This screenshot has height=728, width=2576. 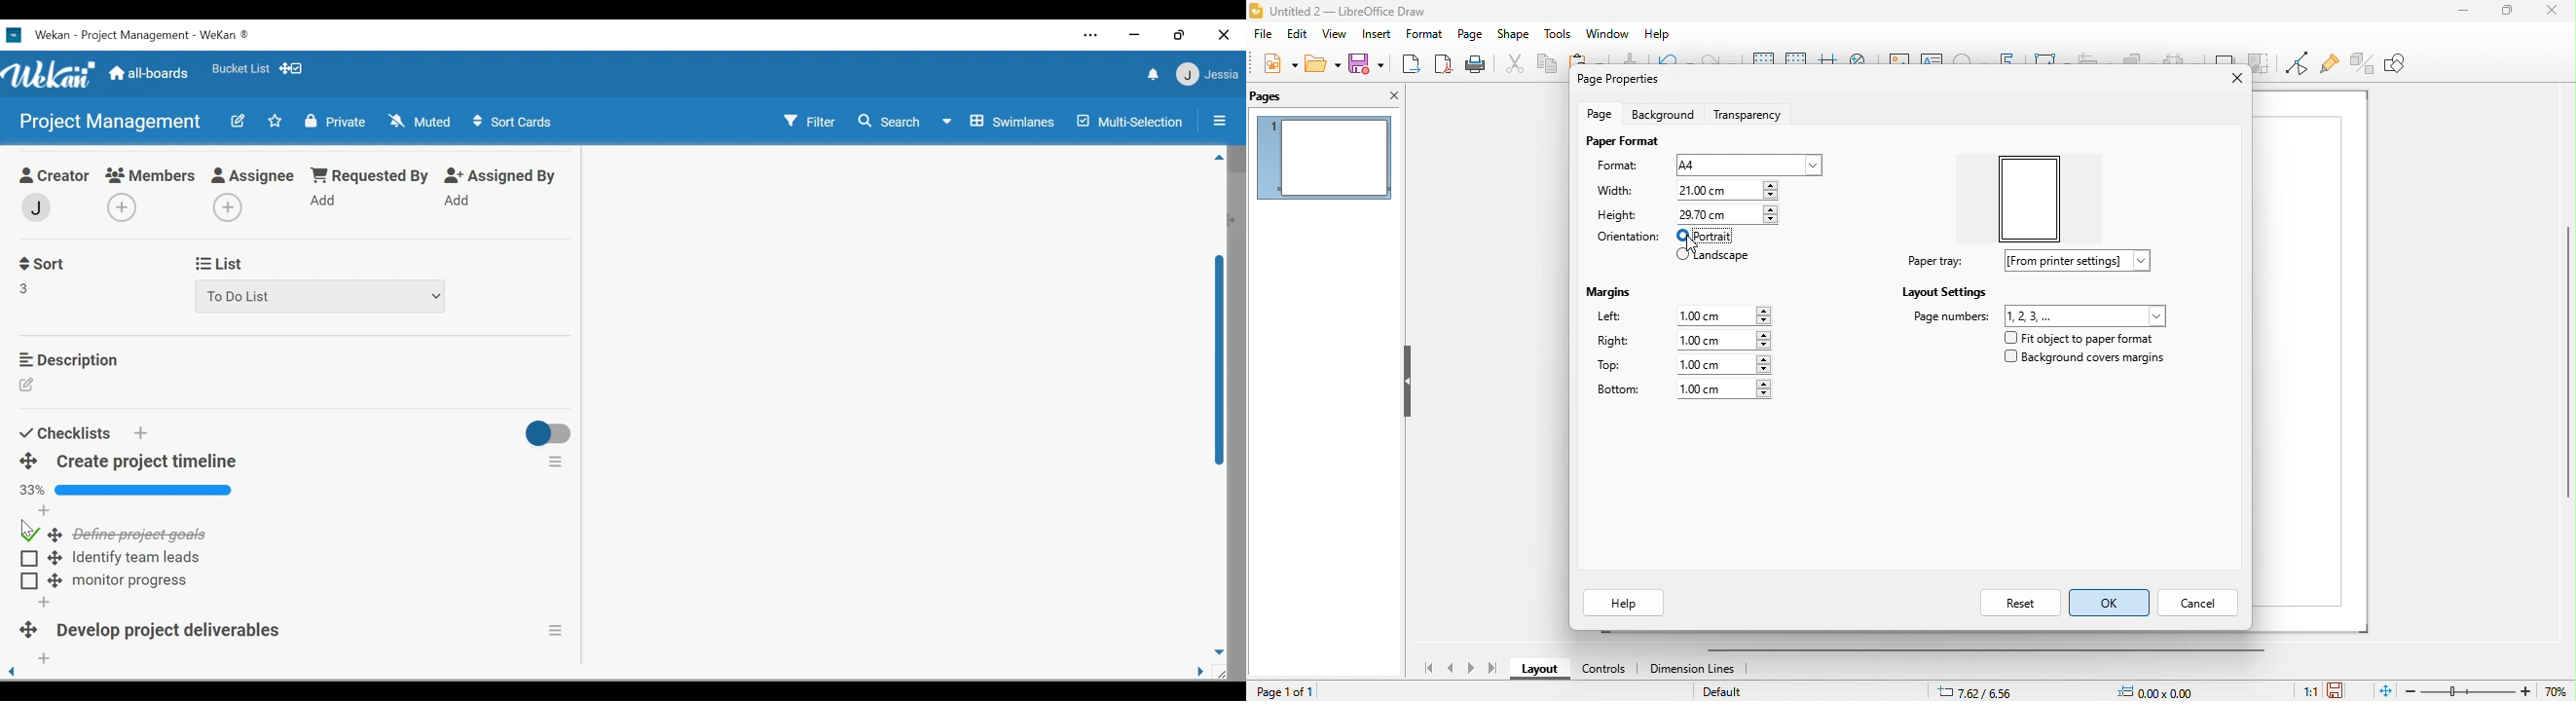 What do you see at coordinates (1092, 35) in the screenshot?
I see `Settings and more` at bounding box center [1092, 35].